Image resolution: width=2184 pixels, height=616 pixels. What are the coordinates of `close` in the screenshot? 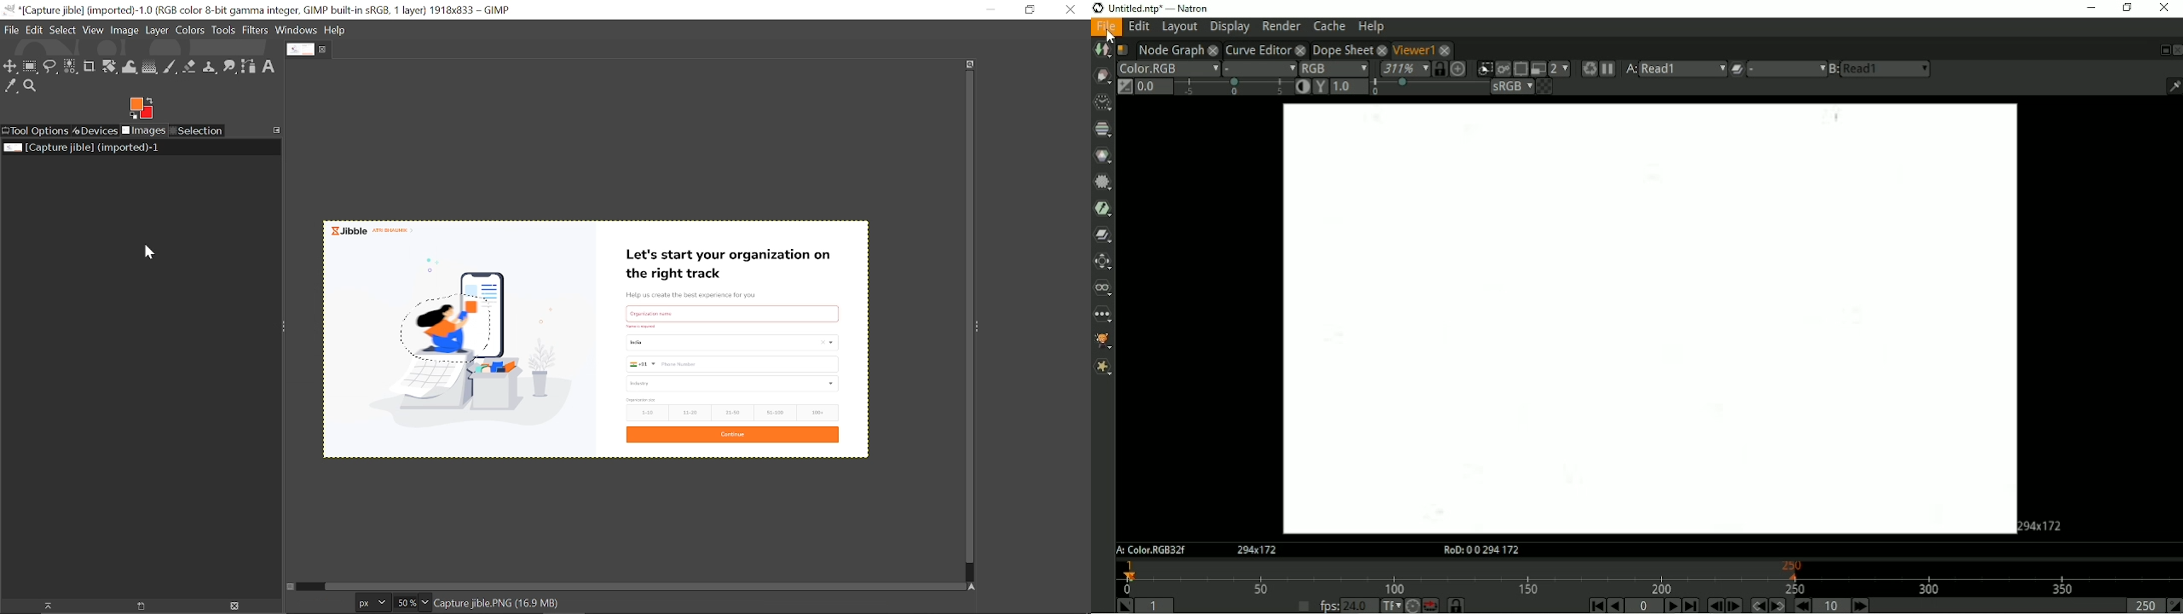 It's located at (1215, 49).